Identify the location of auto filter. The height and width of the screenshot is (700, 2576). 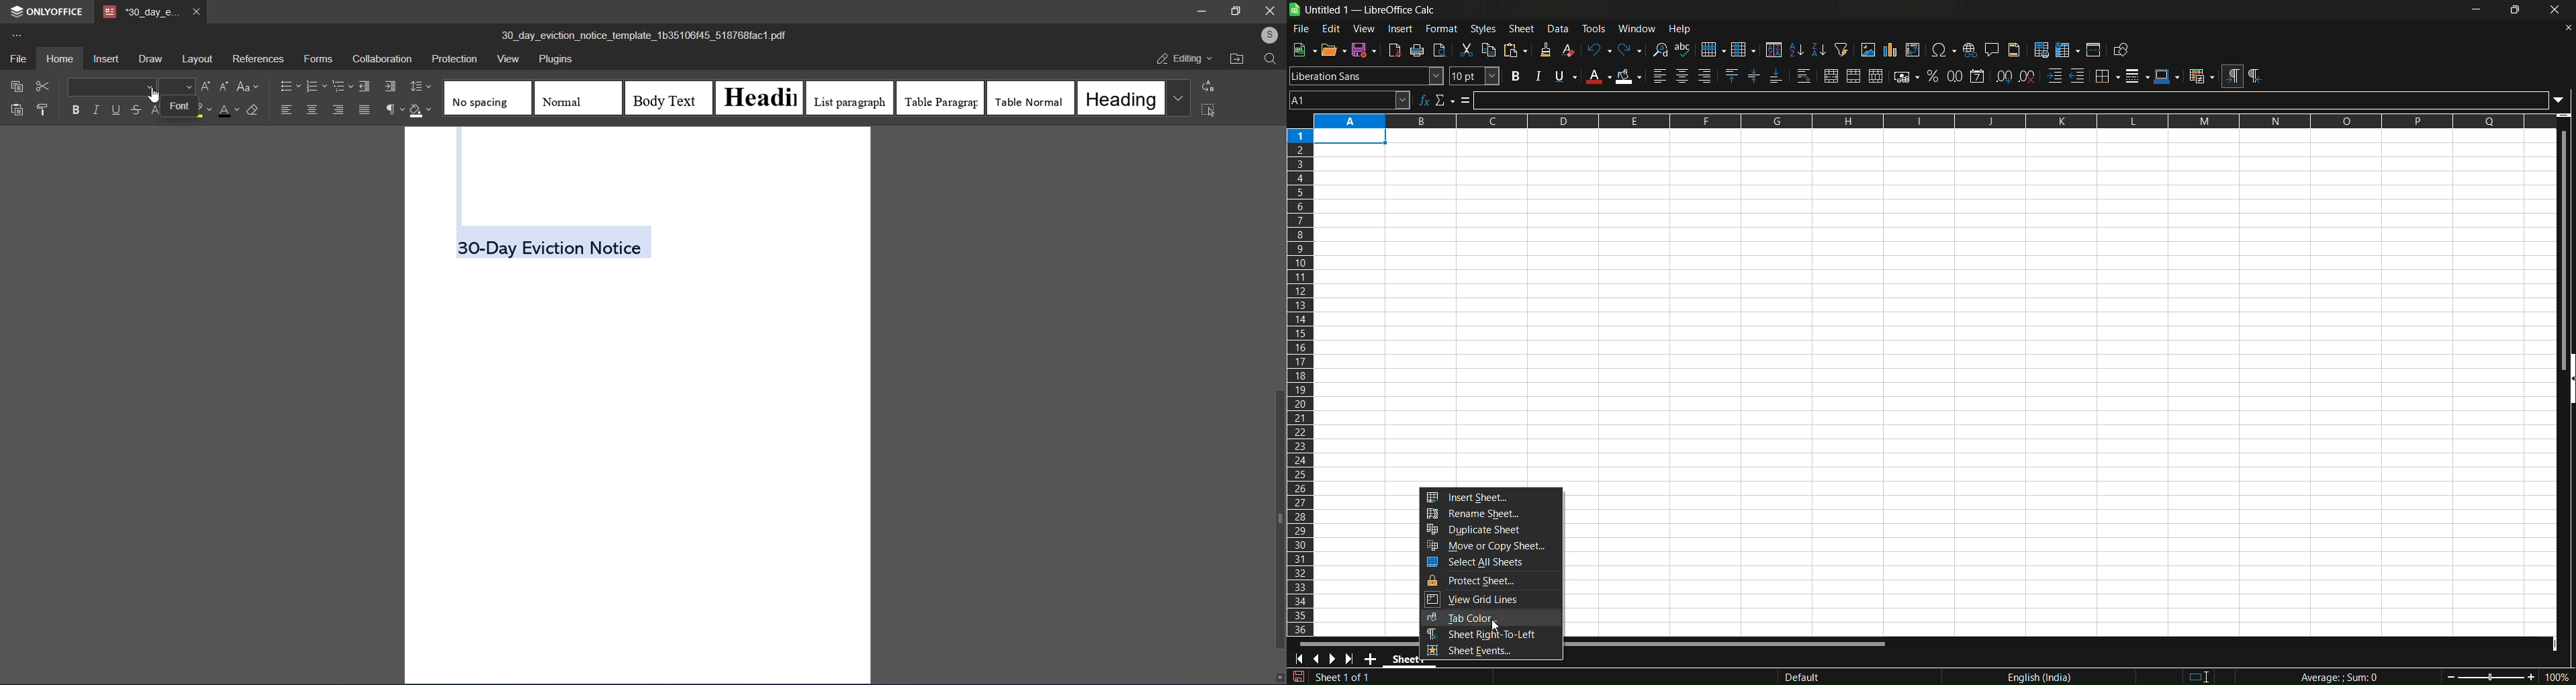
(1841, 49).